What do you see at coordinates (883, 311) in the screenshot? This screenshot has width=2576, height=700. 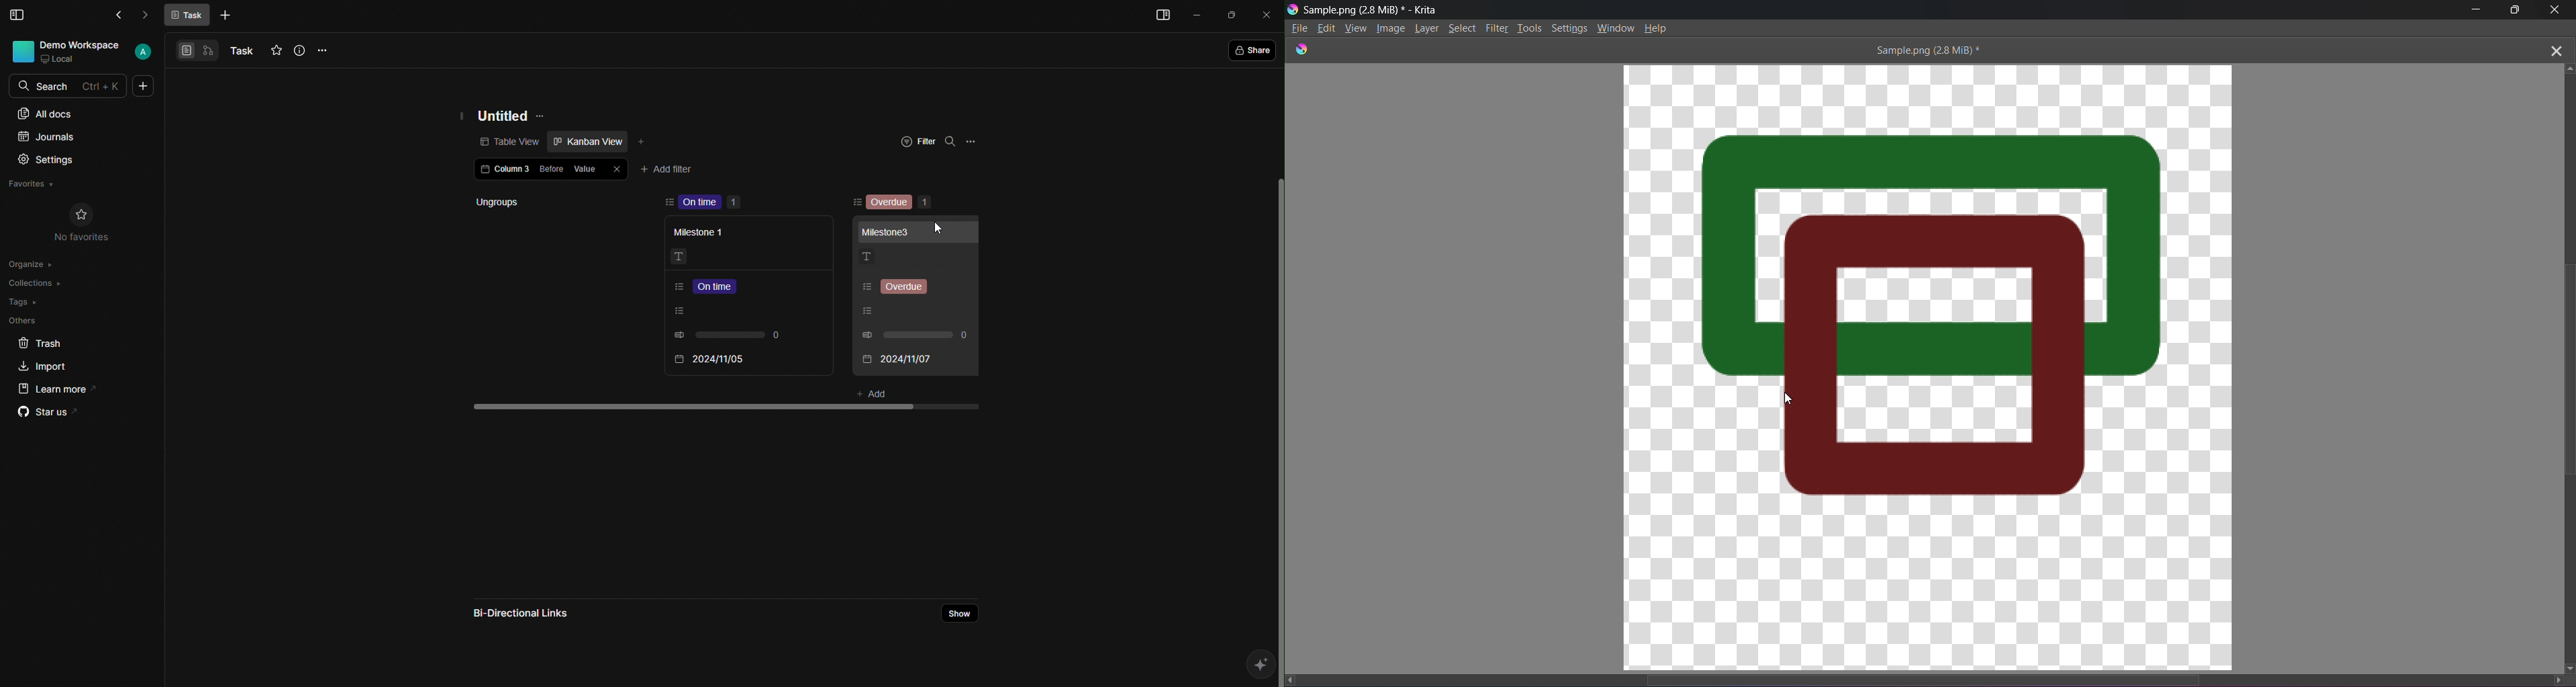 I see `Listing` at bounding box center [883, 311].